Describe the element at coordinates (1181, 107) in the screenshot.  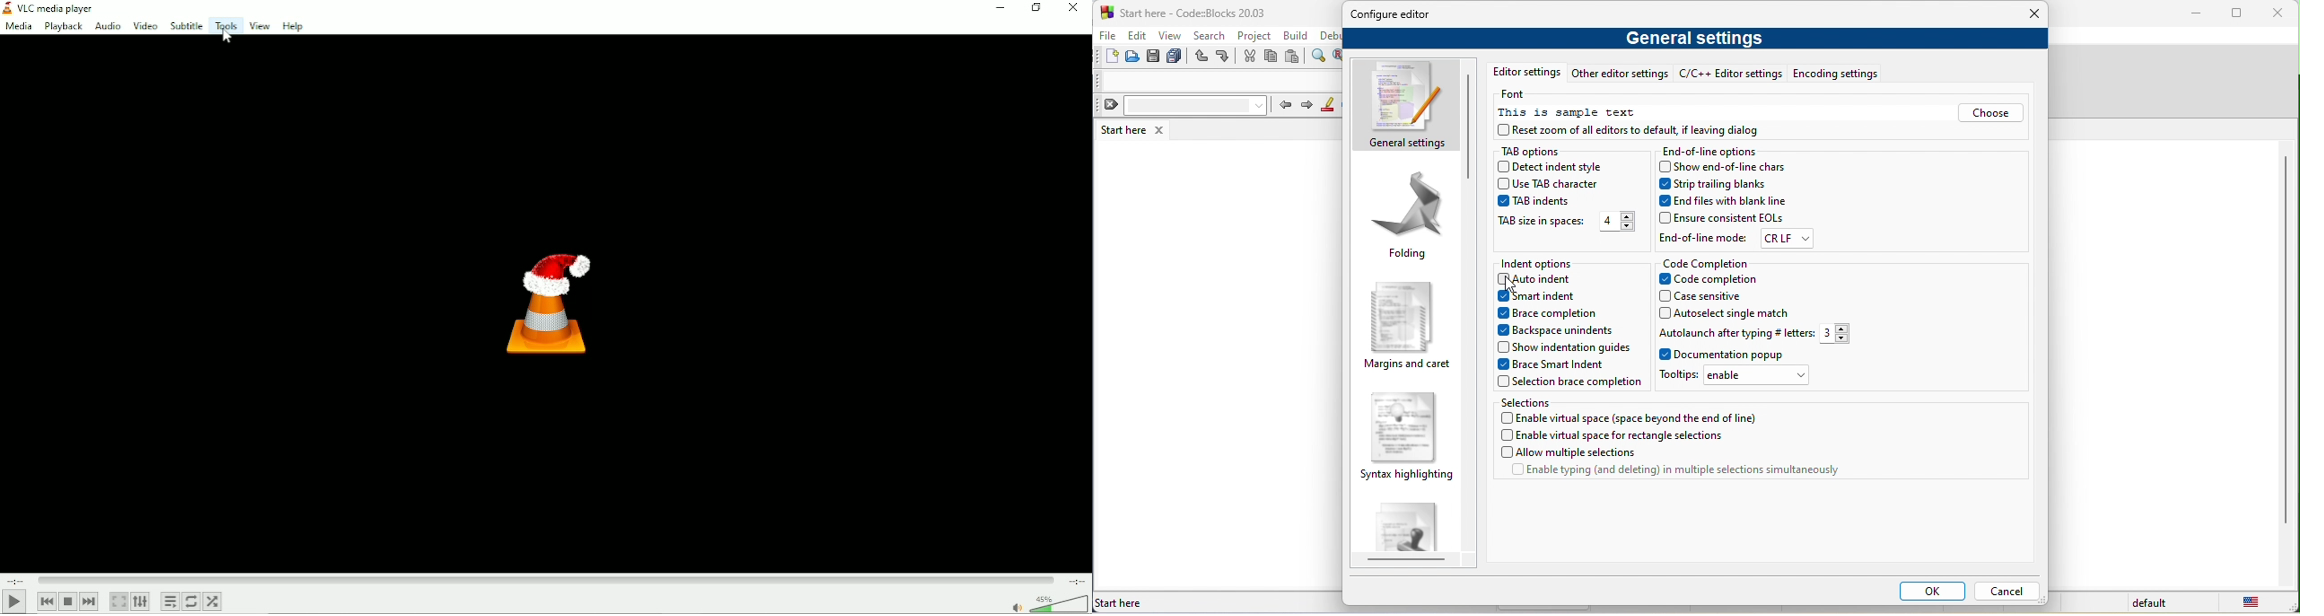
I see `clear` at that location.